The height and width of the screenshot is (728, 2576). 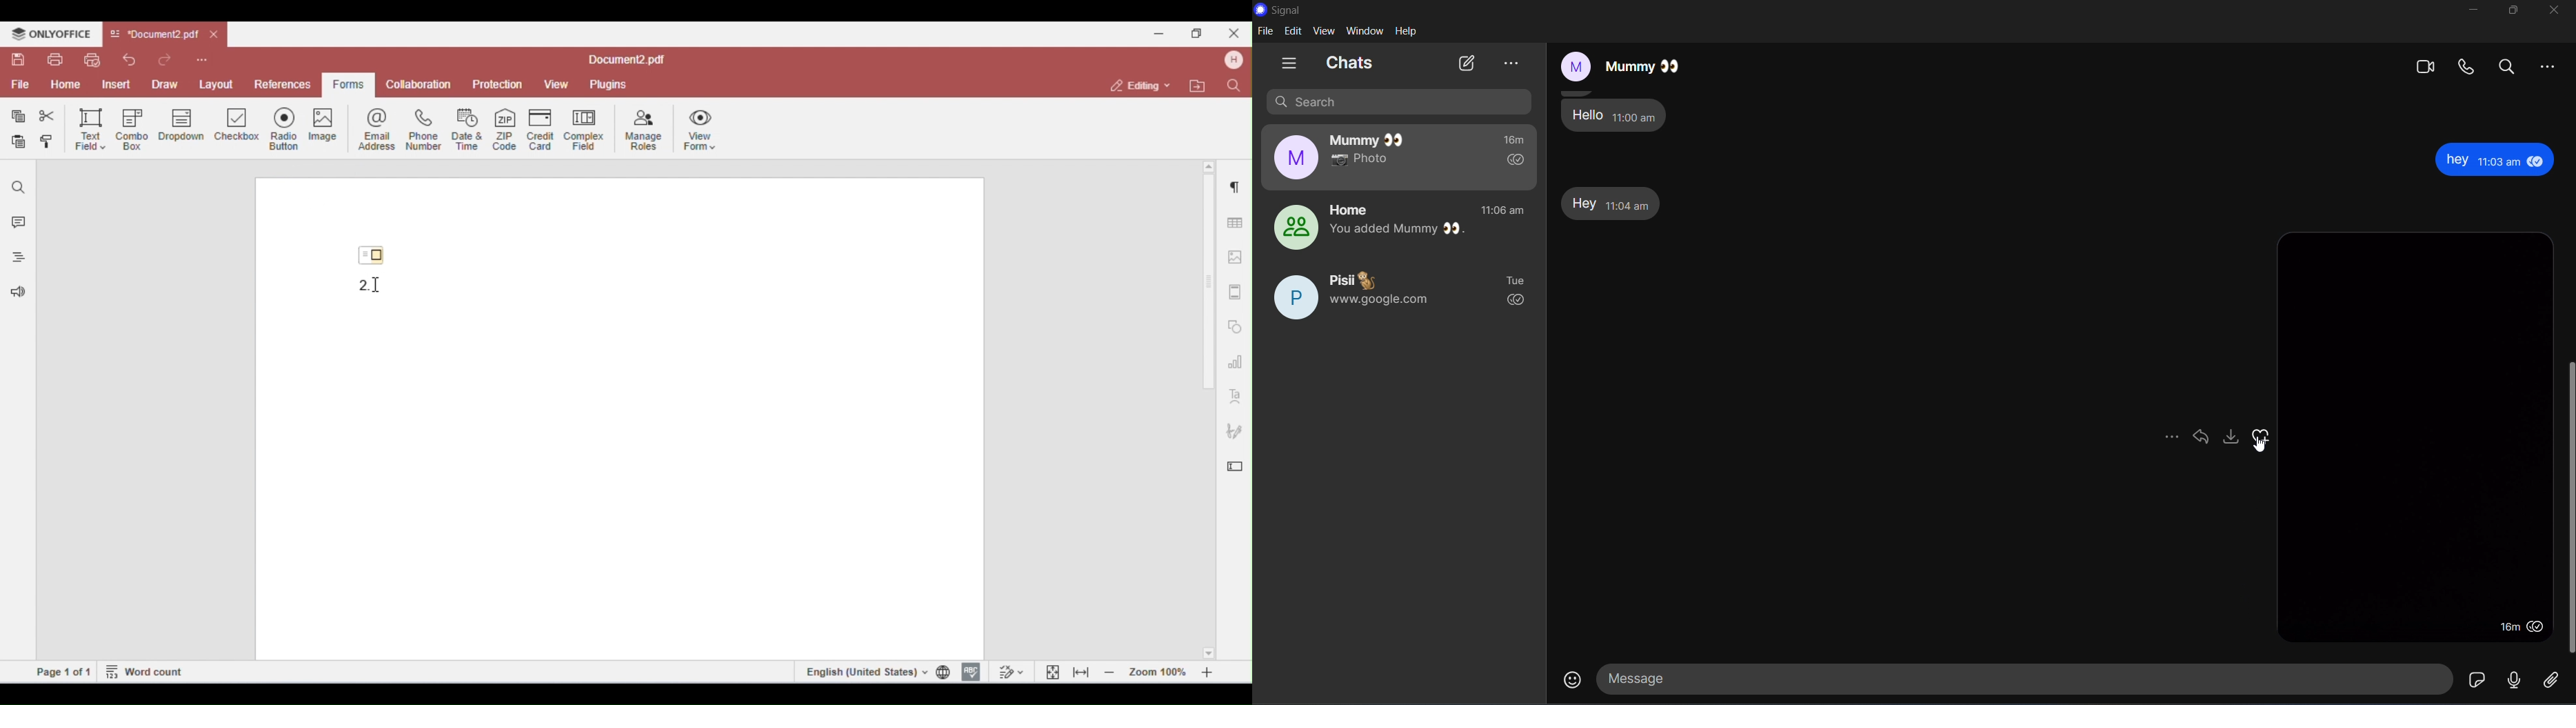 I want to click on search, so click(x=2507, y=66).